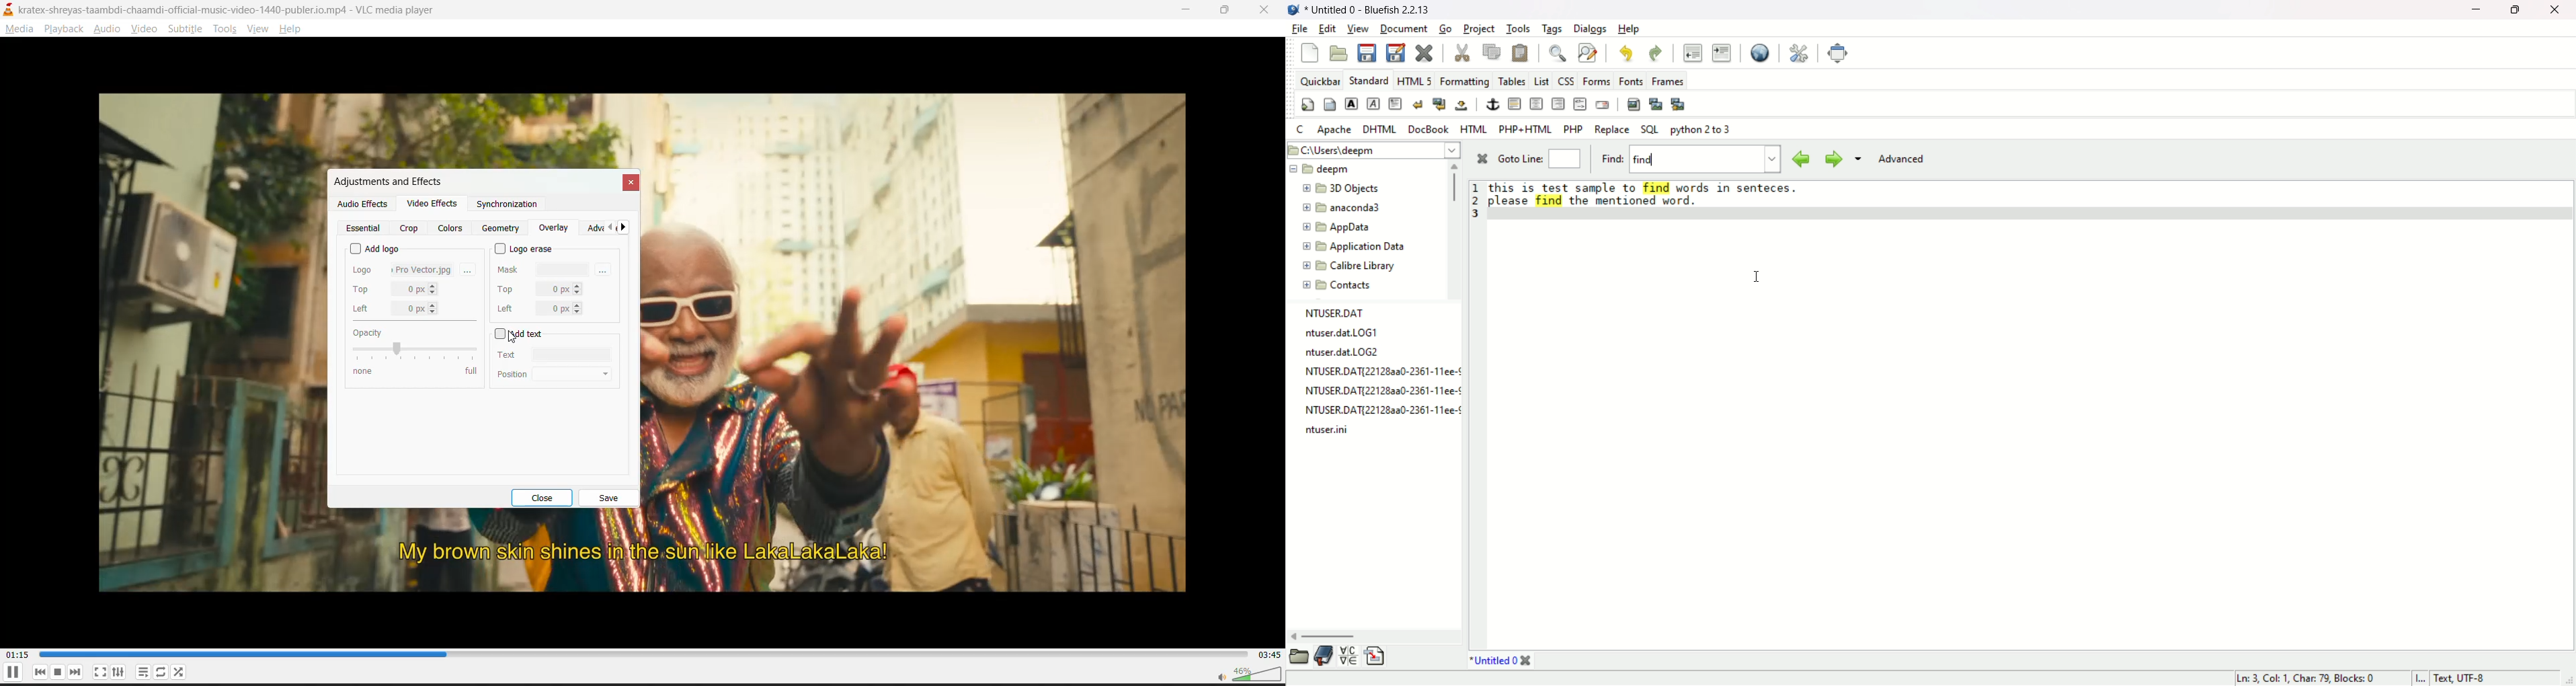 This screenshot has height=700, width=2576. Describe the element at coordinates (1492, 104) in the screenshot. I see `anchor/hyperlink` at that location.